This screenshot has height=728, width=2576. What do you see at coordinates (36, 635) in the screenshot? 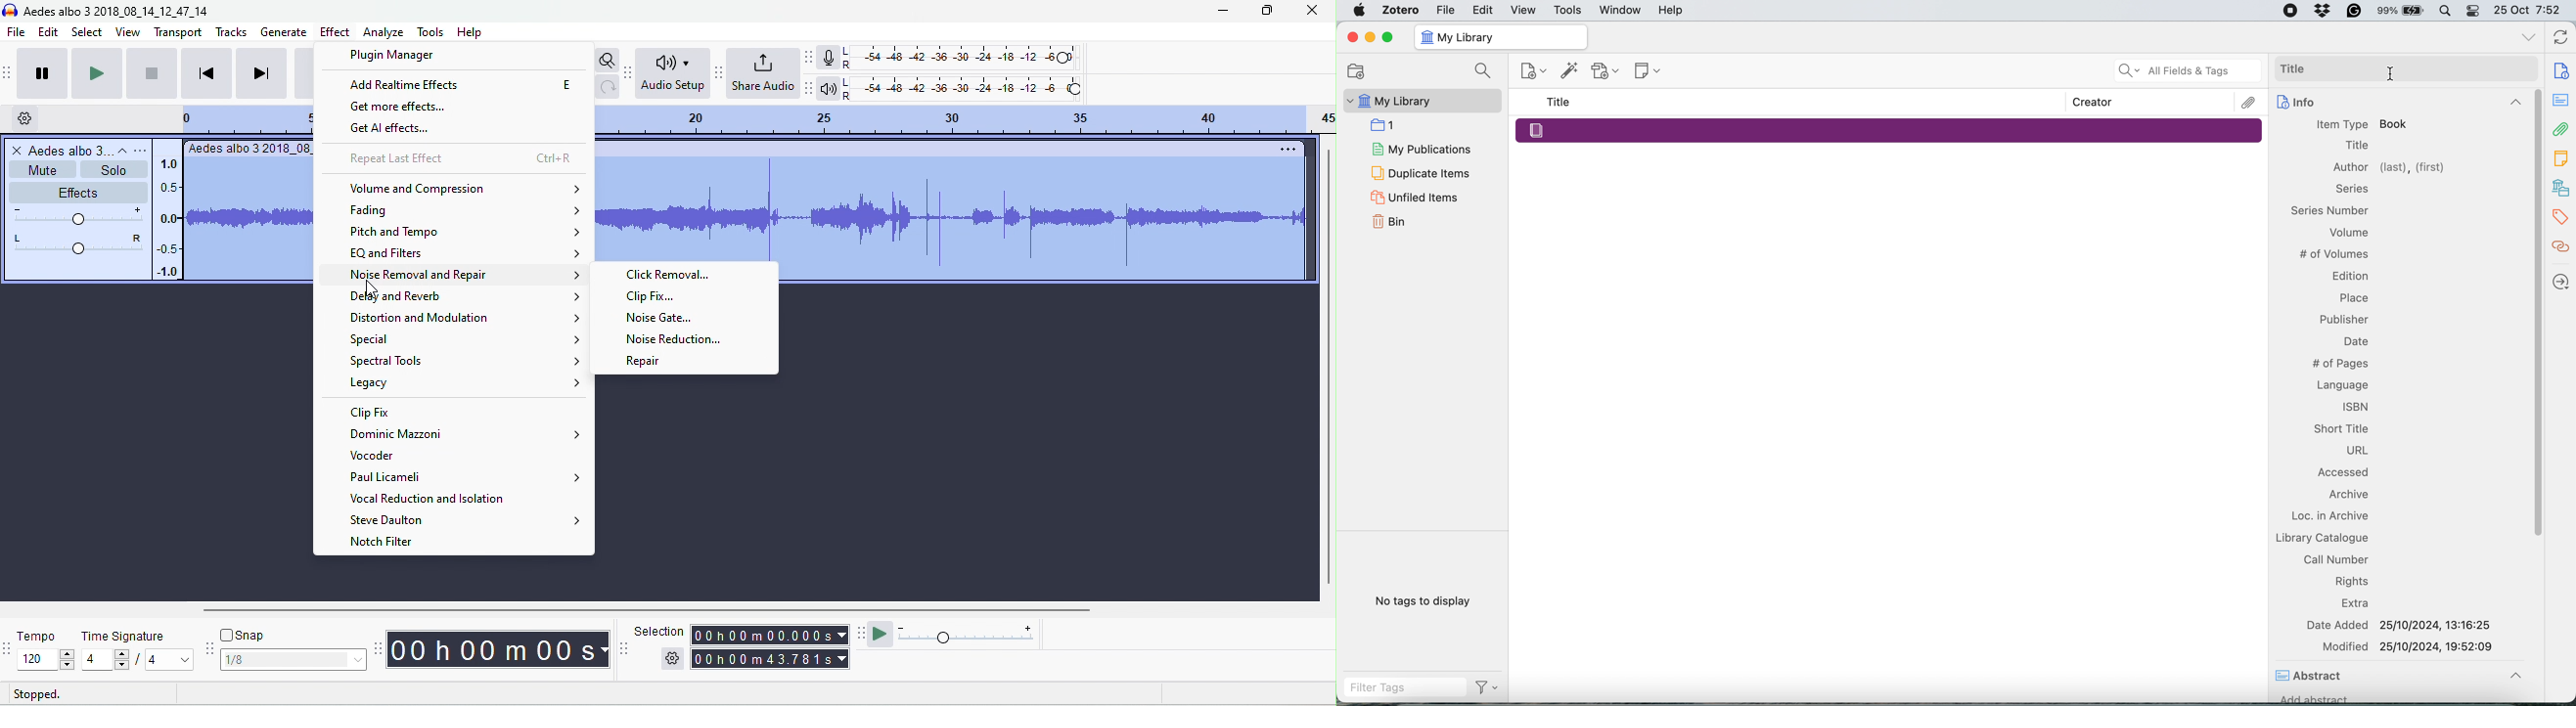
I see `tempo` at bounding box center [36, 635].